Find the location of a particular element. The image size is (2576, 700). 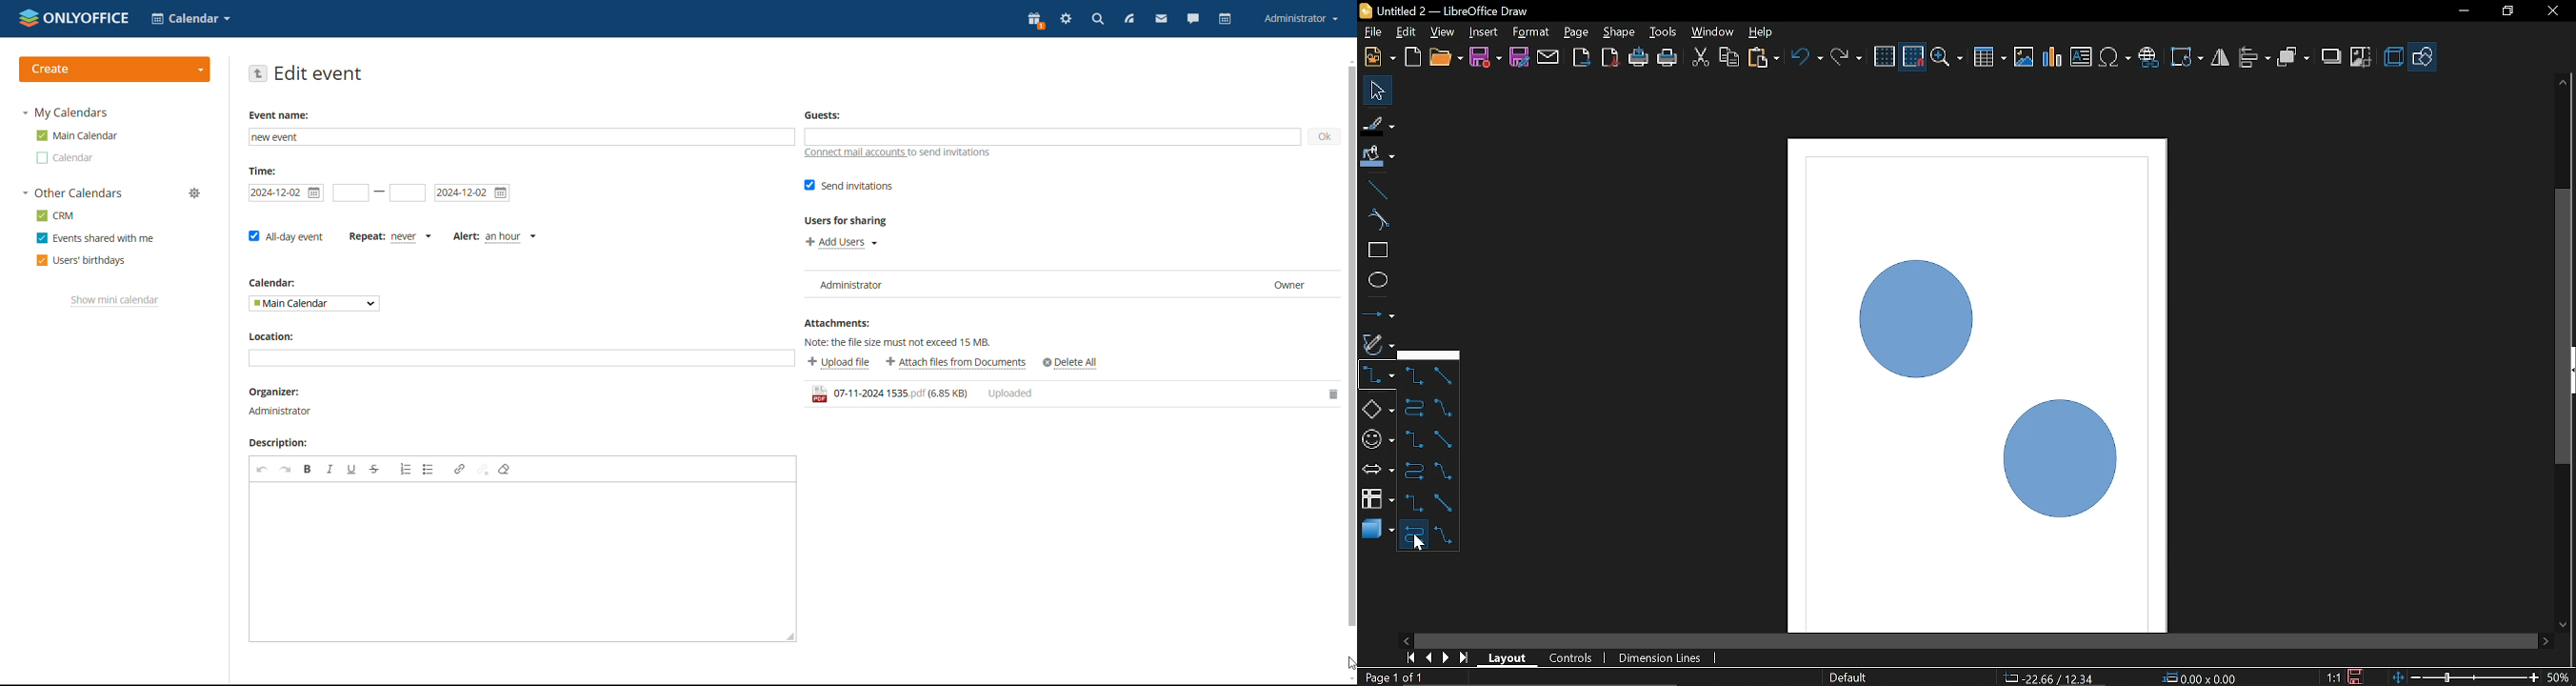

Insert is located at coordinates (1482, 31).